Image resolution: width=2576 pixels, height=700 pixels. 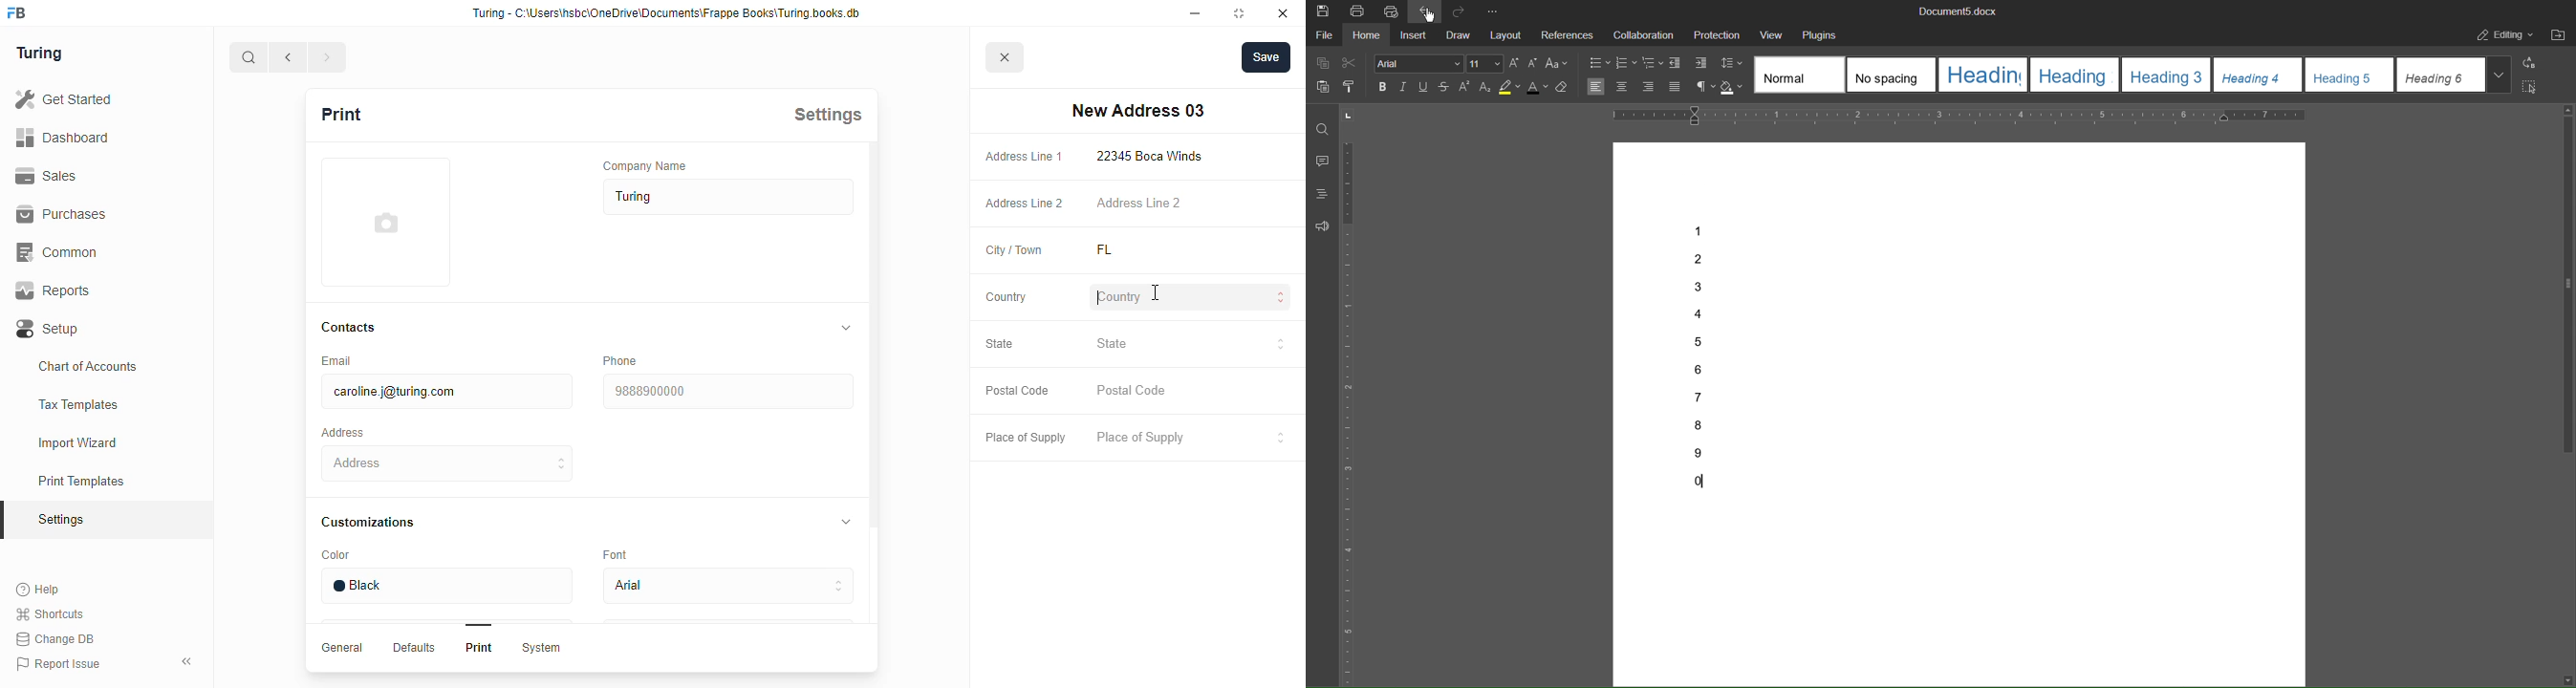 I want to click on Print, so click(x=1359, y=11).